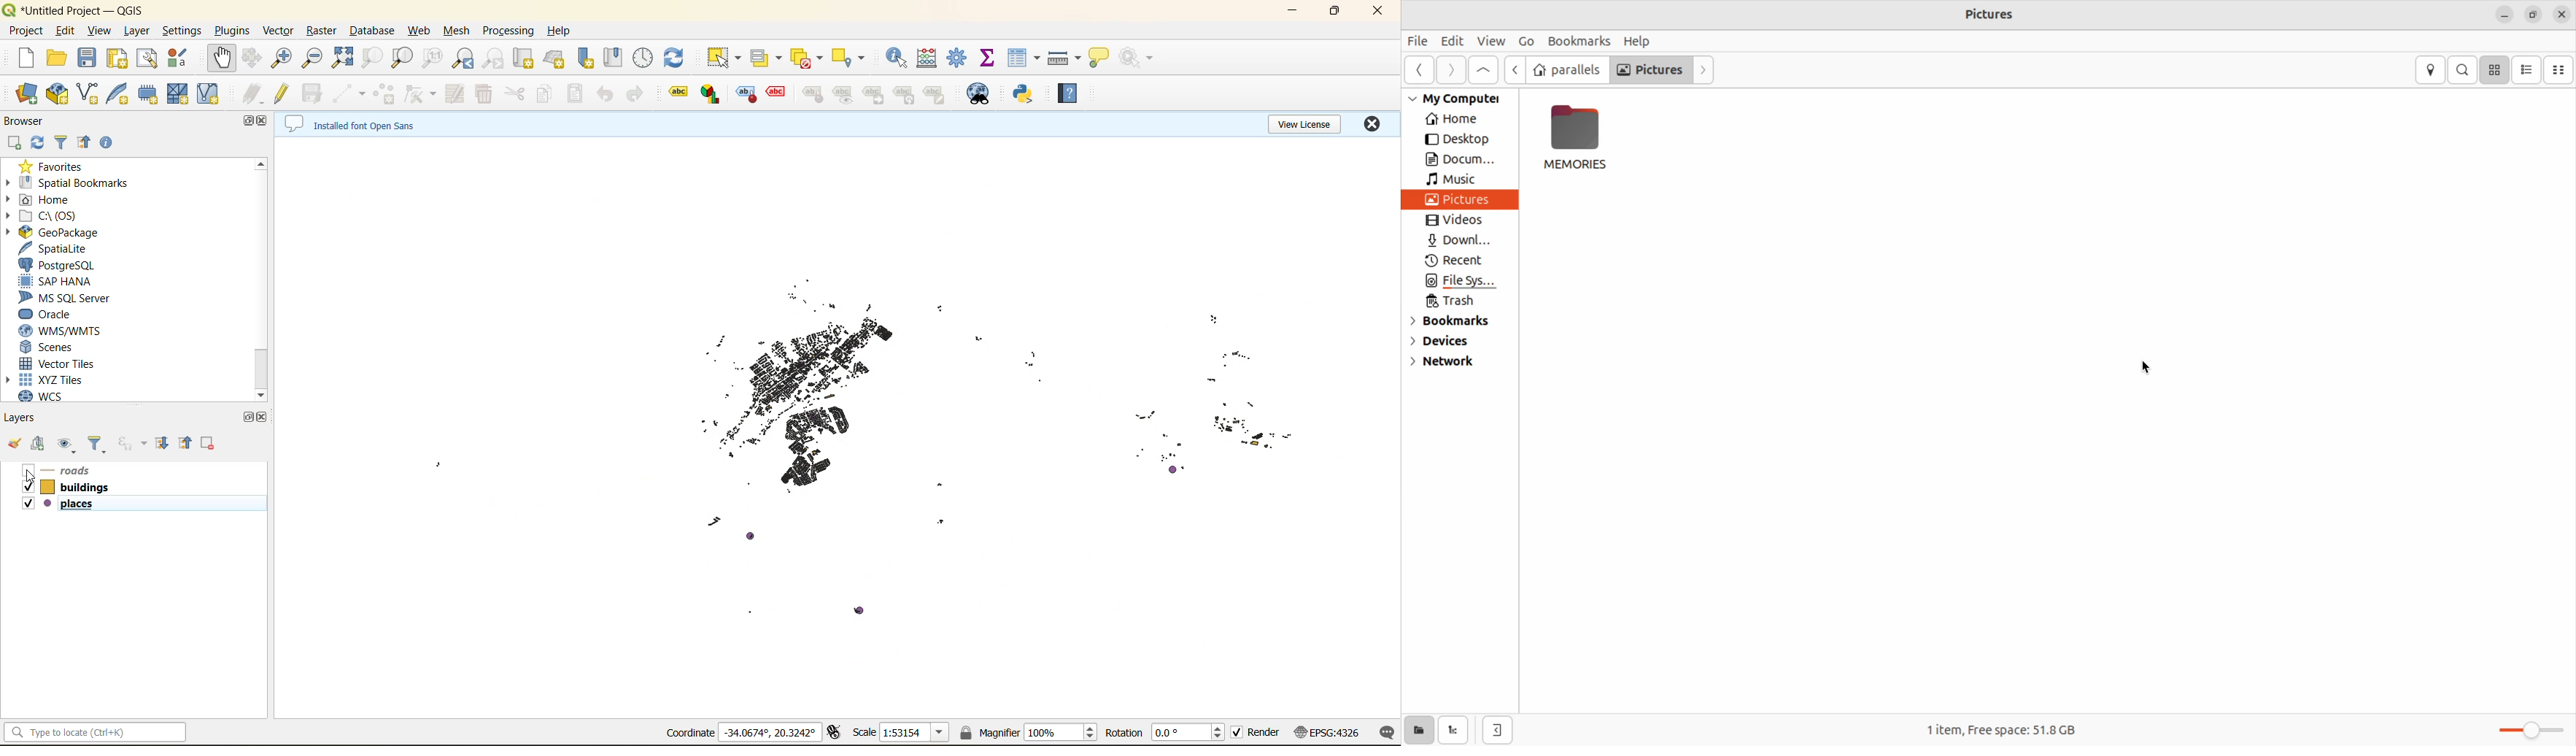  Describe the element at coordinates (1456, 120) in the screenshot. I see `Home` at that location.